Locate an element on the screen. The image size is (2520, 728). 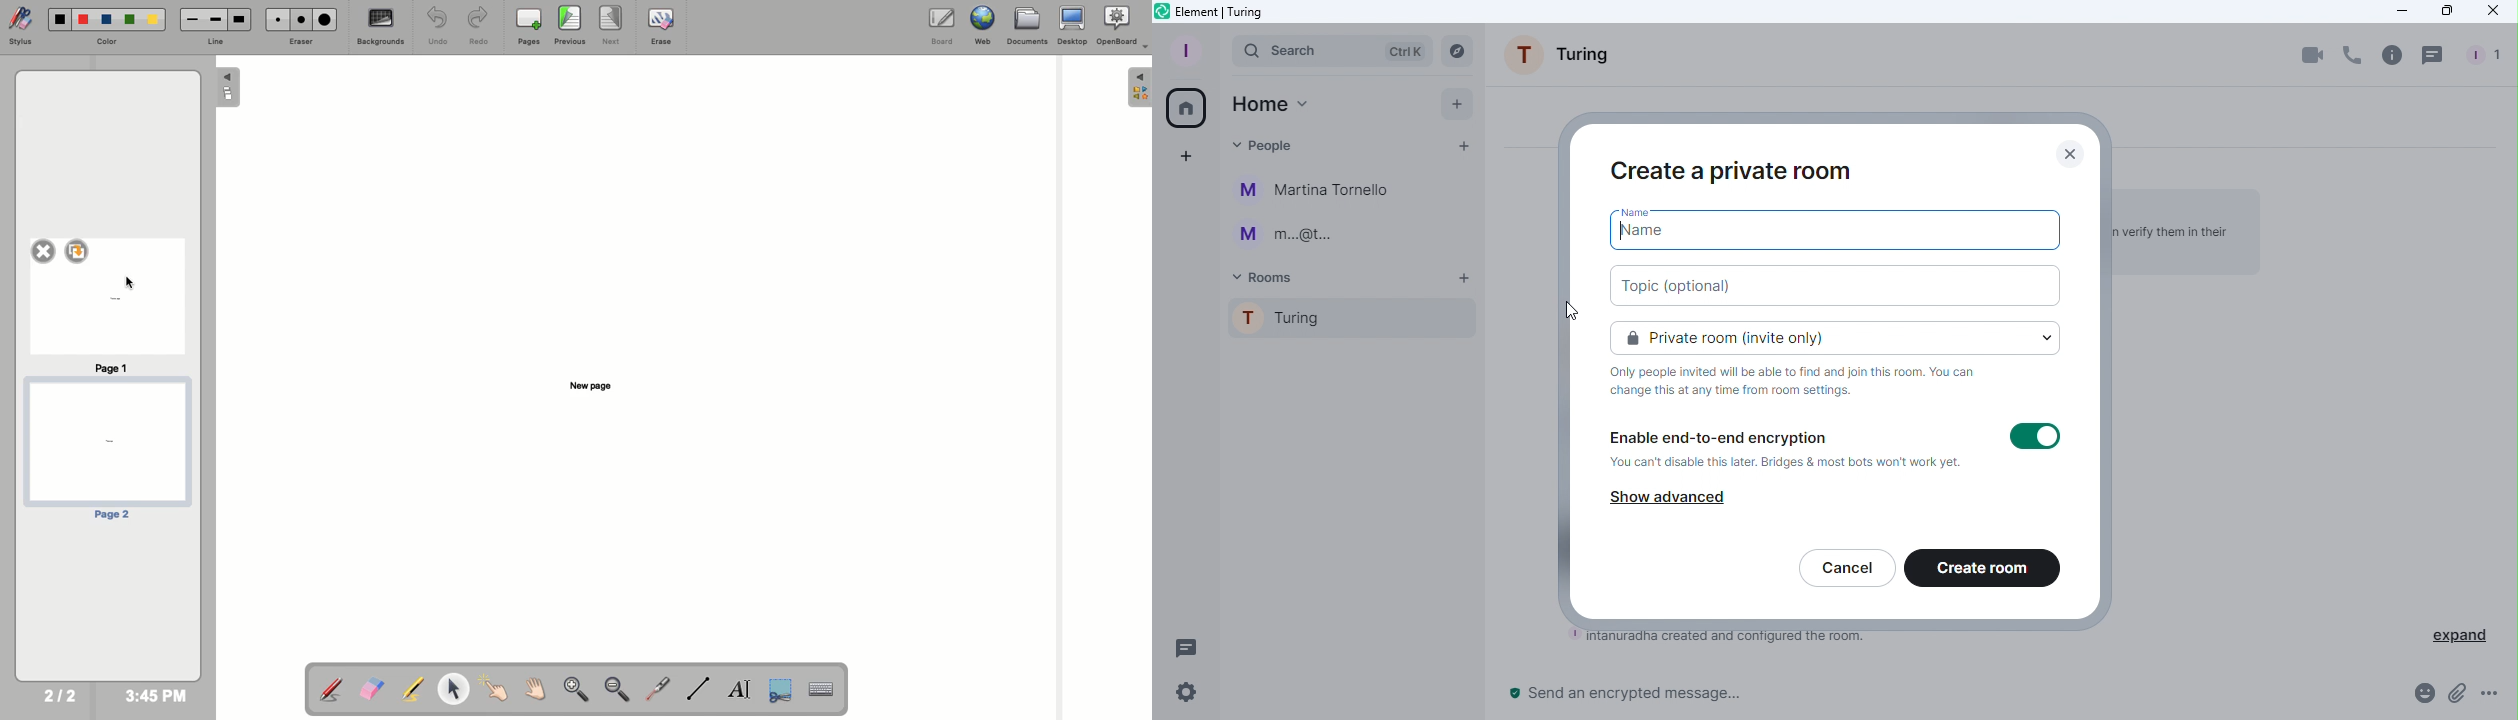
Medium eraser is located at coordinates (298, 19).